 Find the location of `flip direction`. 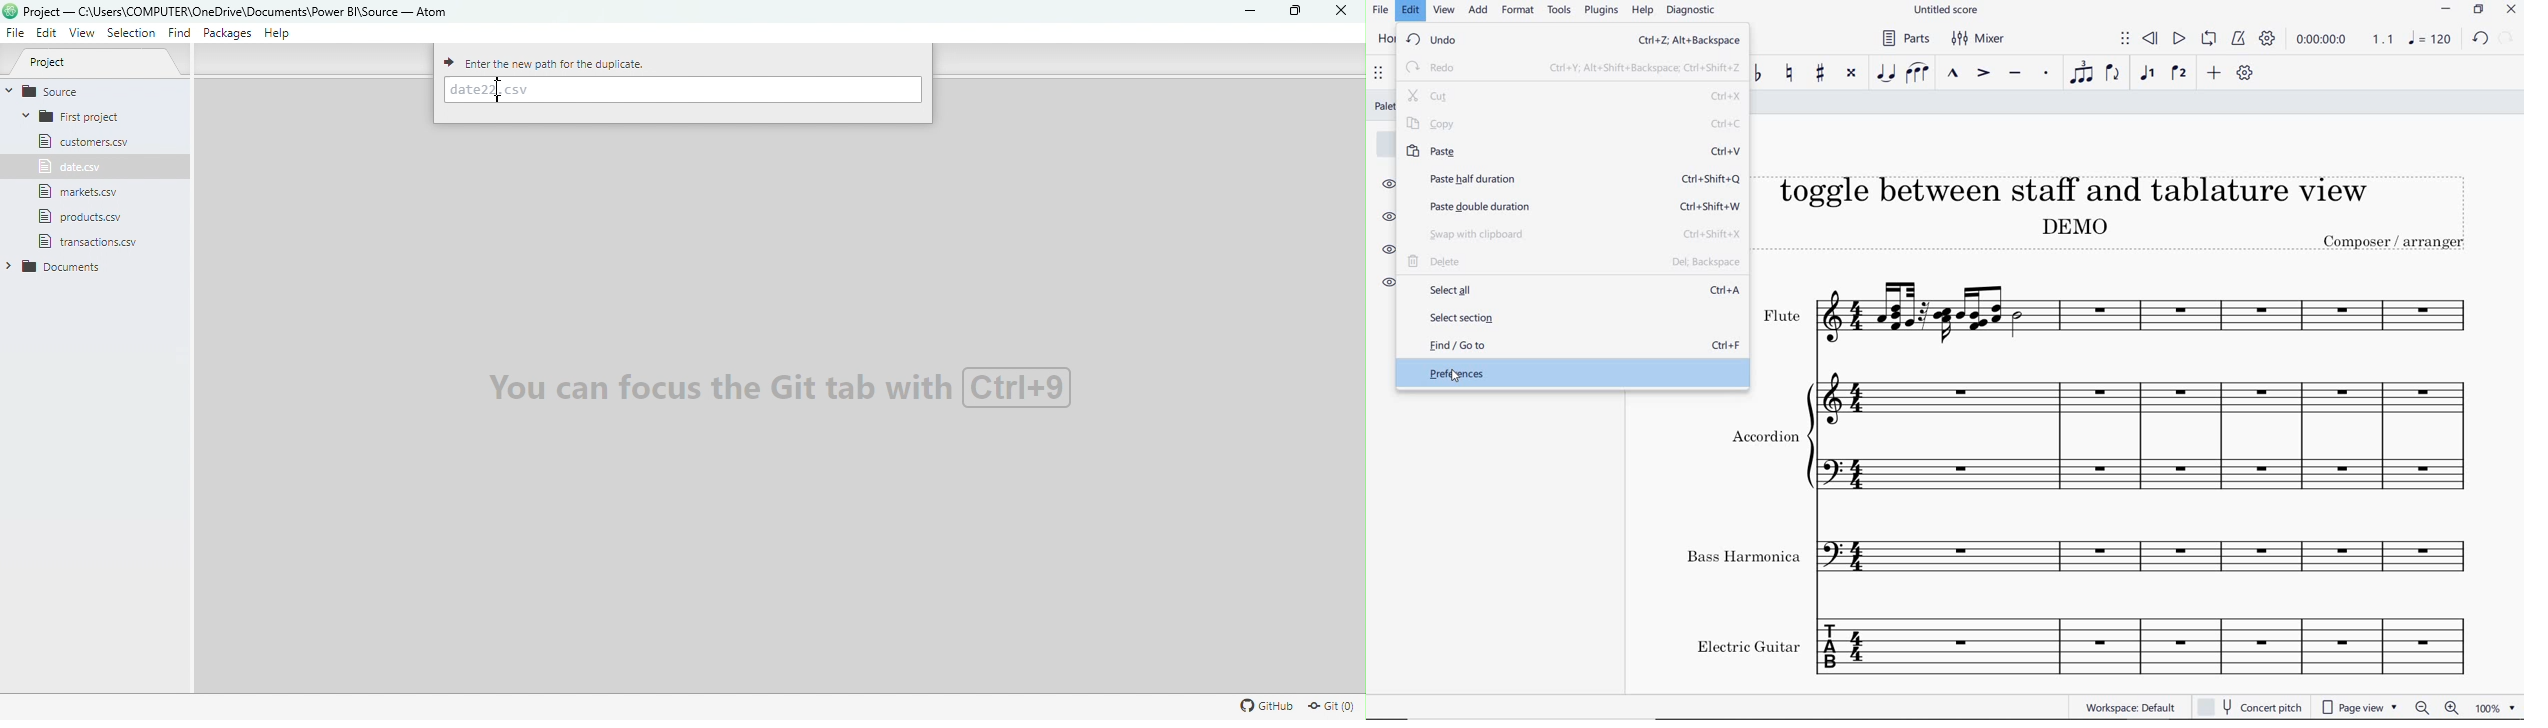

flip direction is located at coordinates (2116, 76).